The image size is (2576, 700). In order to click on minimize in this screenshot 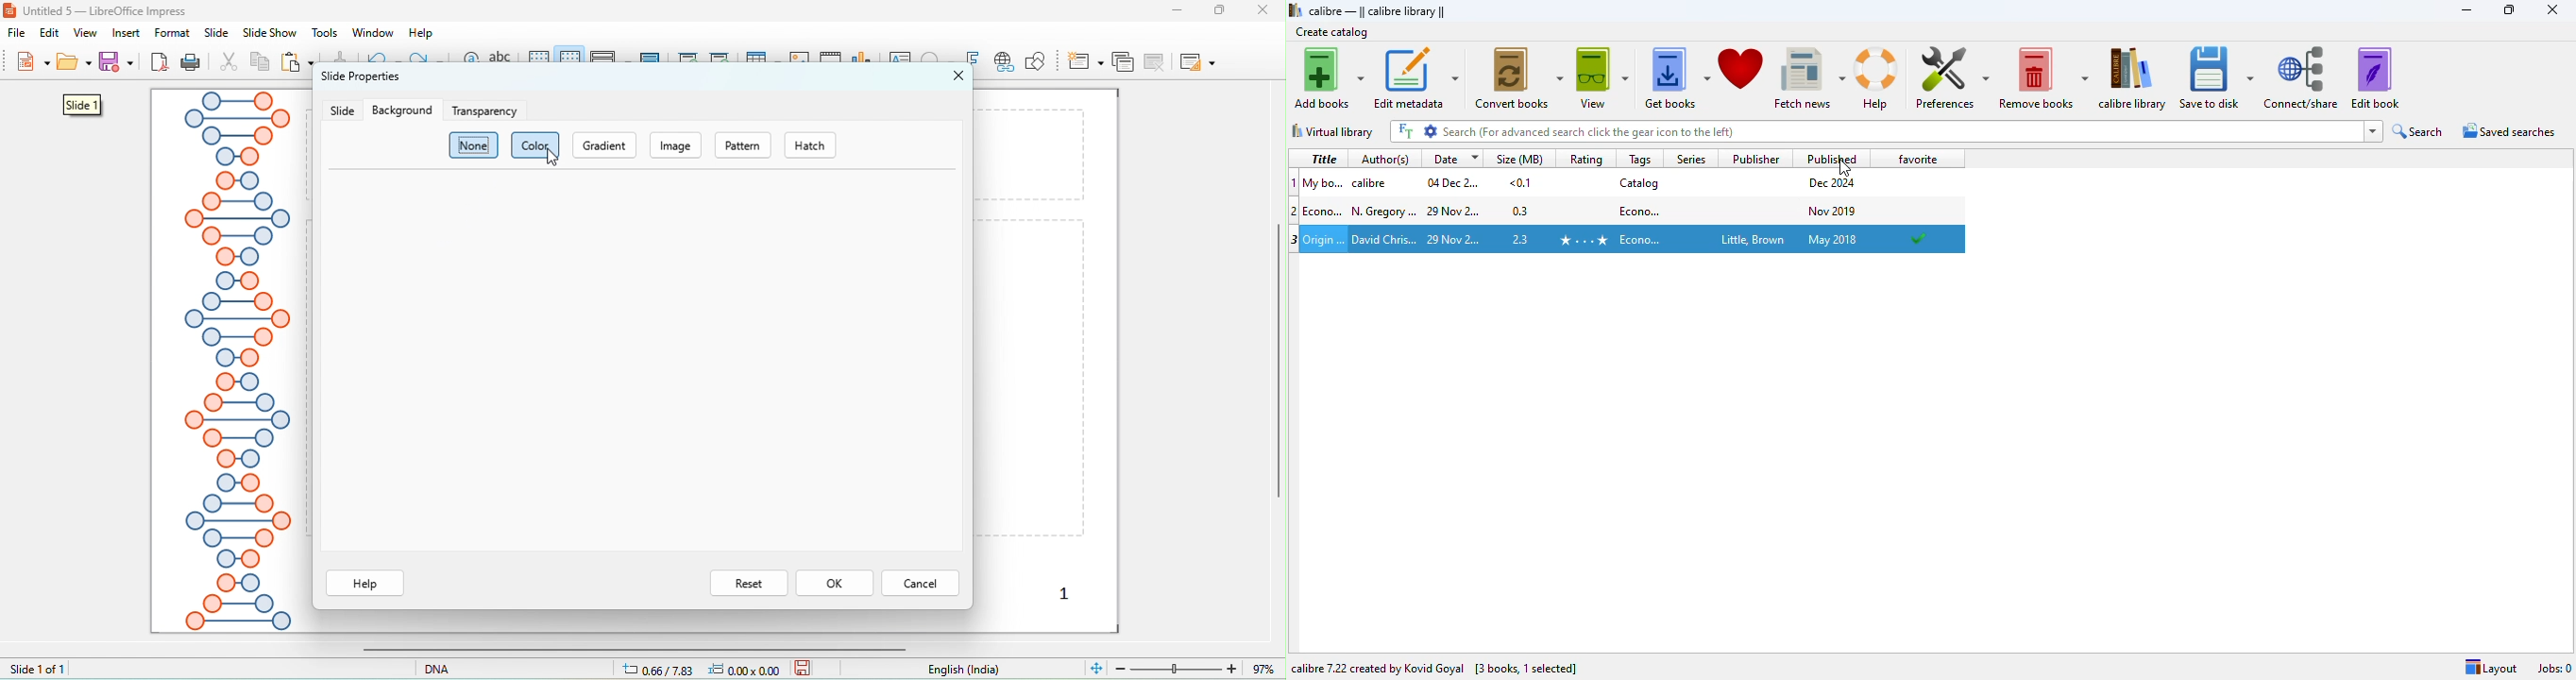, I will do `click(1177, 9)`.